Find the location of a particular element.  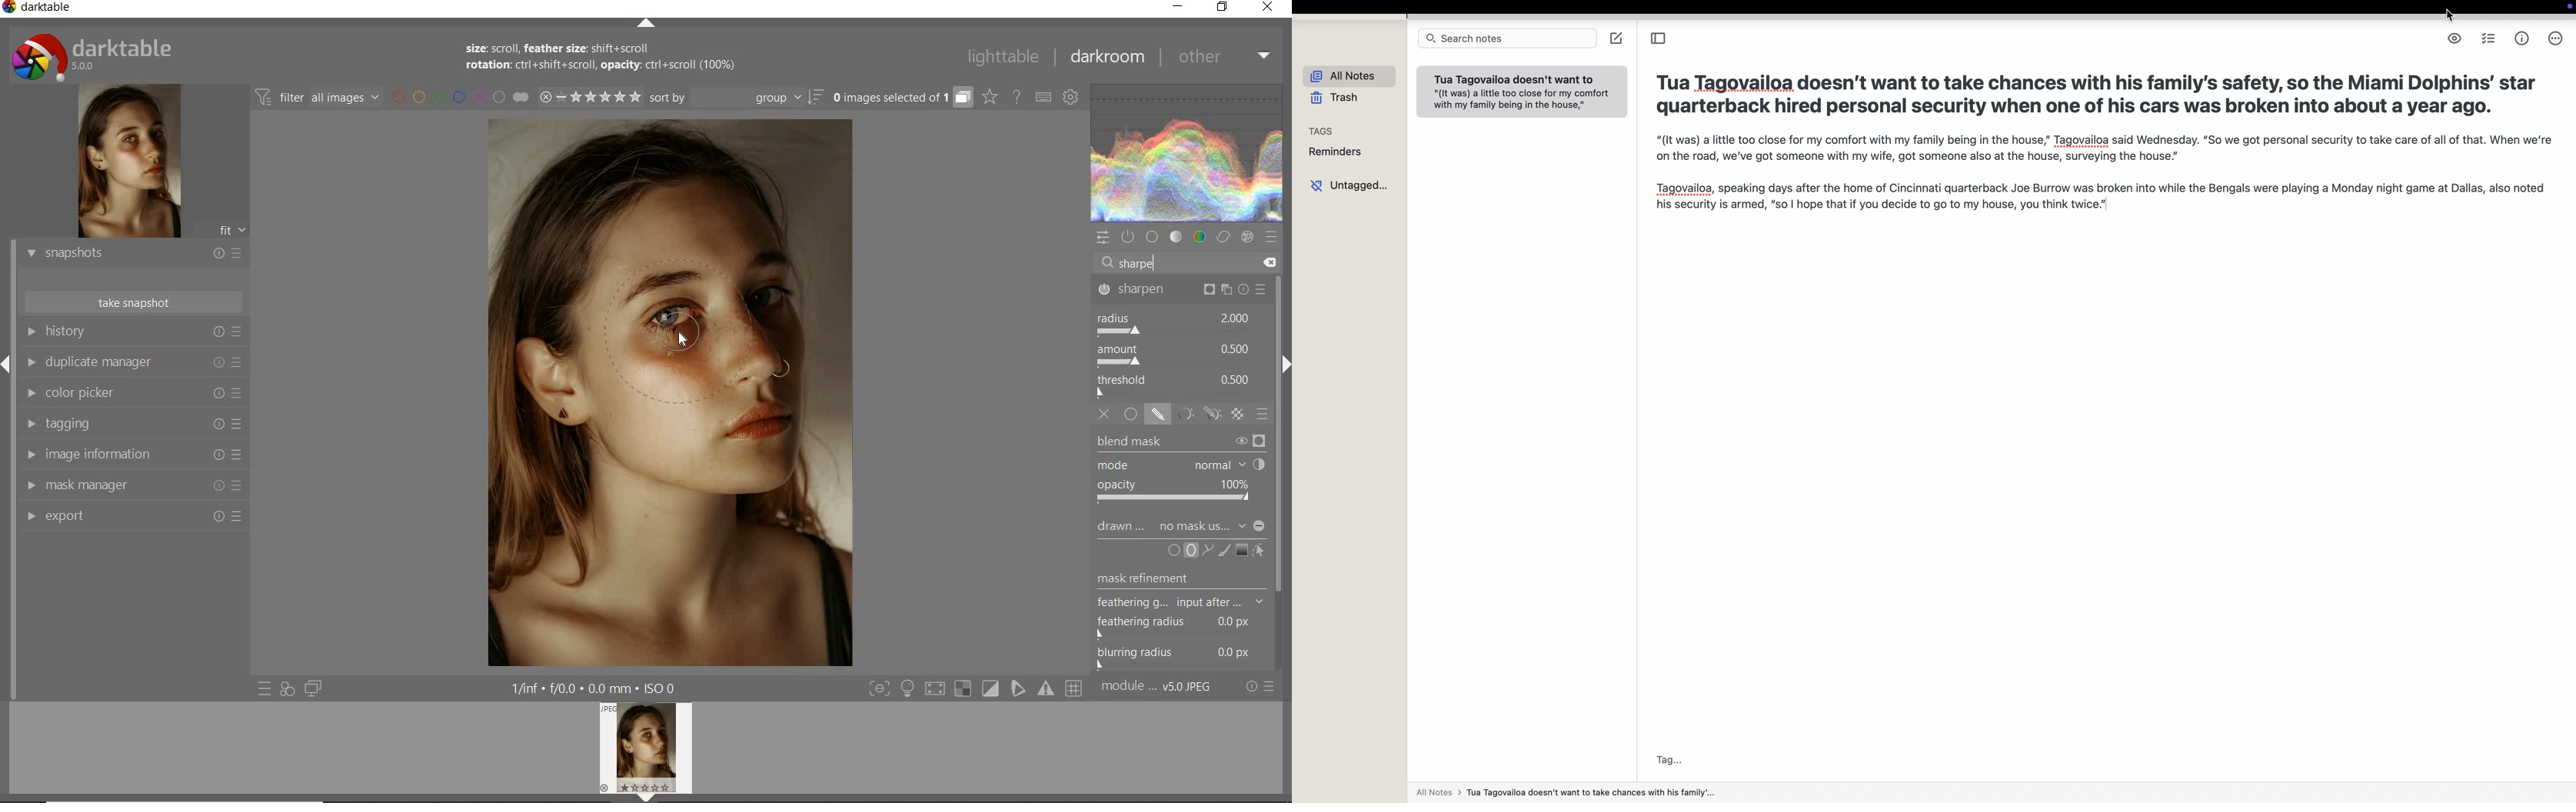

SHOW & EDIT MASK ELEMENTS is located at coordinates (1260, 551).